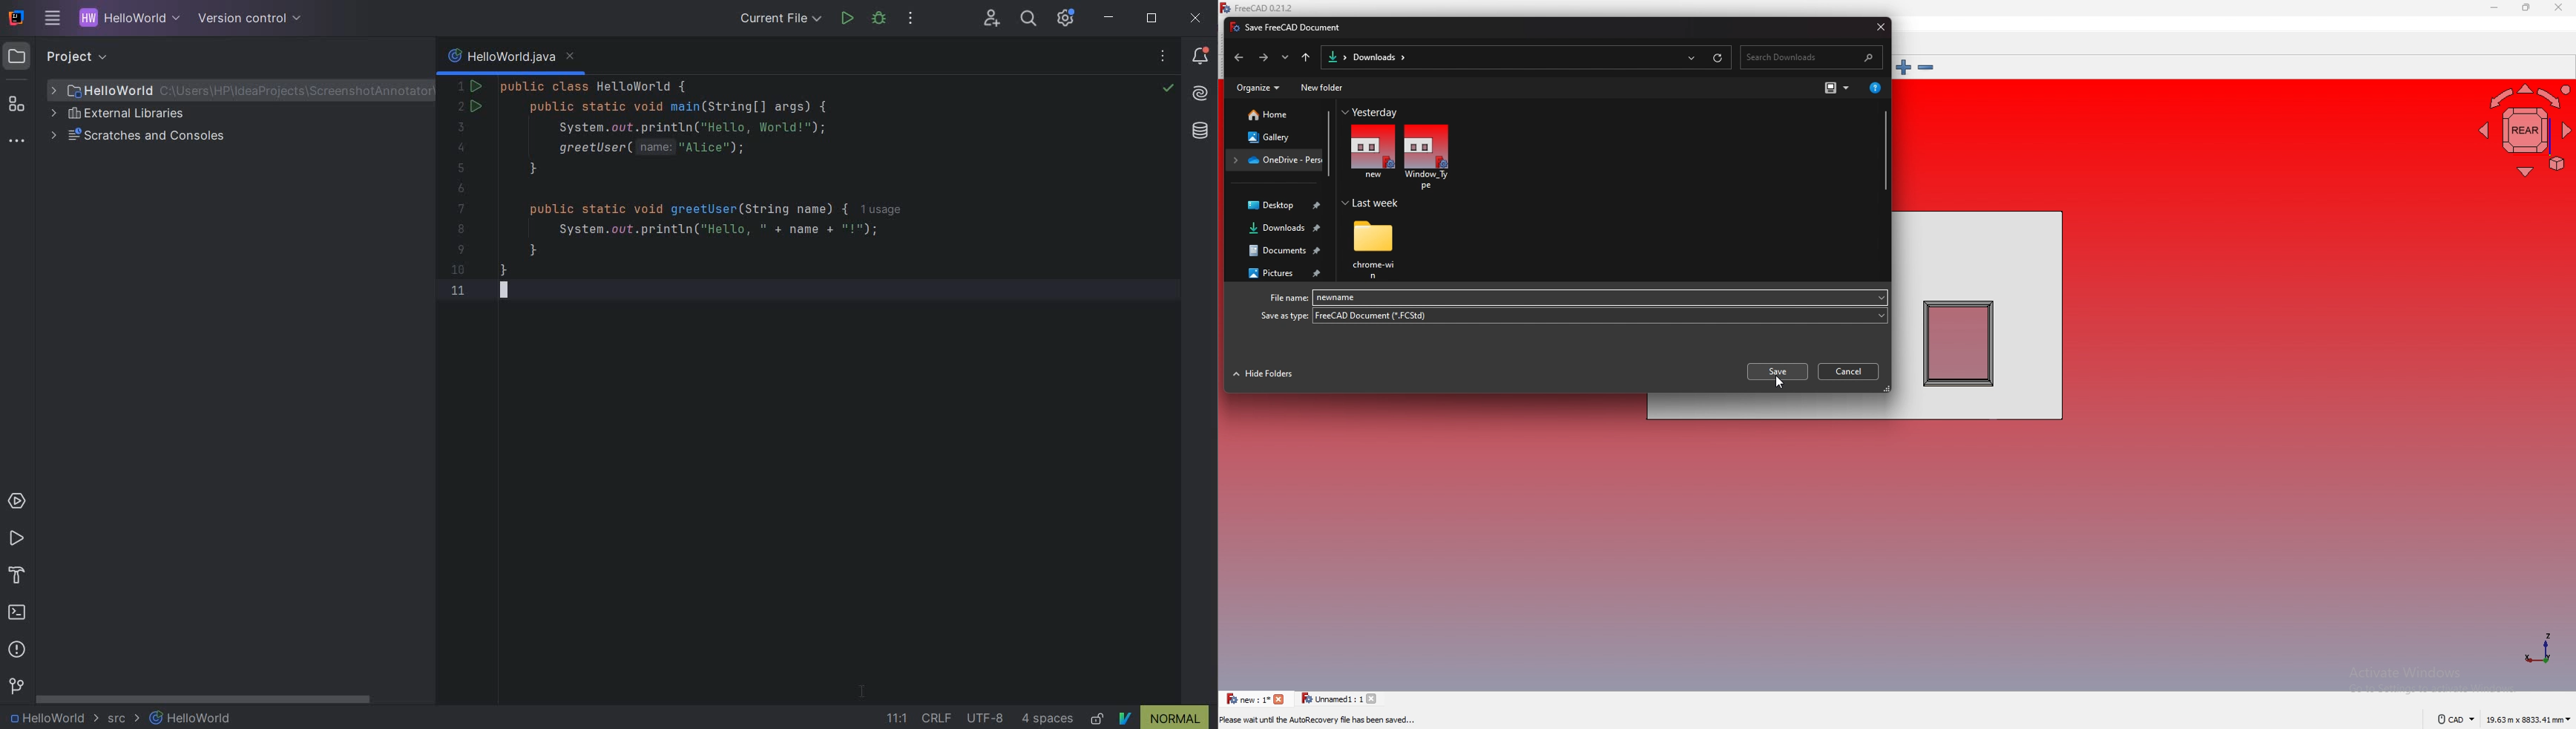 The width and height of the screenshot is (2576, 756). I want to click on dimensions, so click(2528, 720).